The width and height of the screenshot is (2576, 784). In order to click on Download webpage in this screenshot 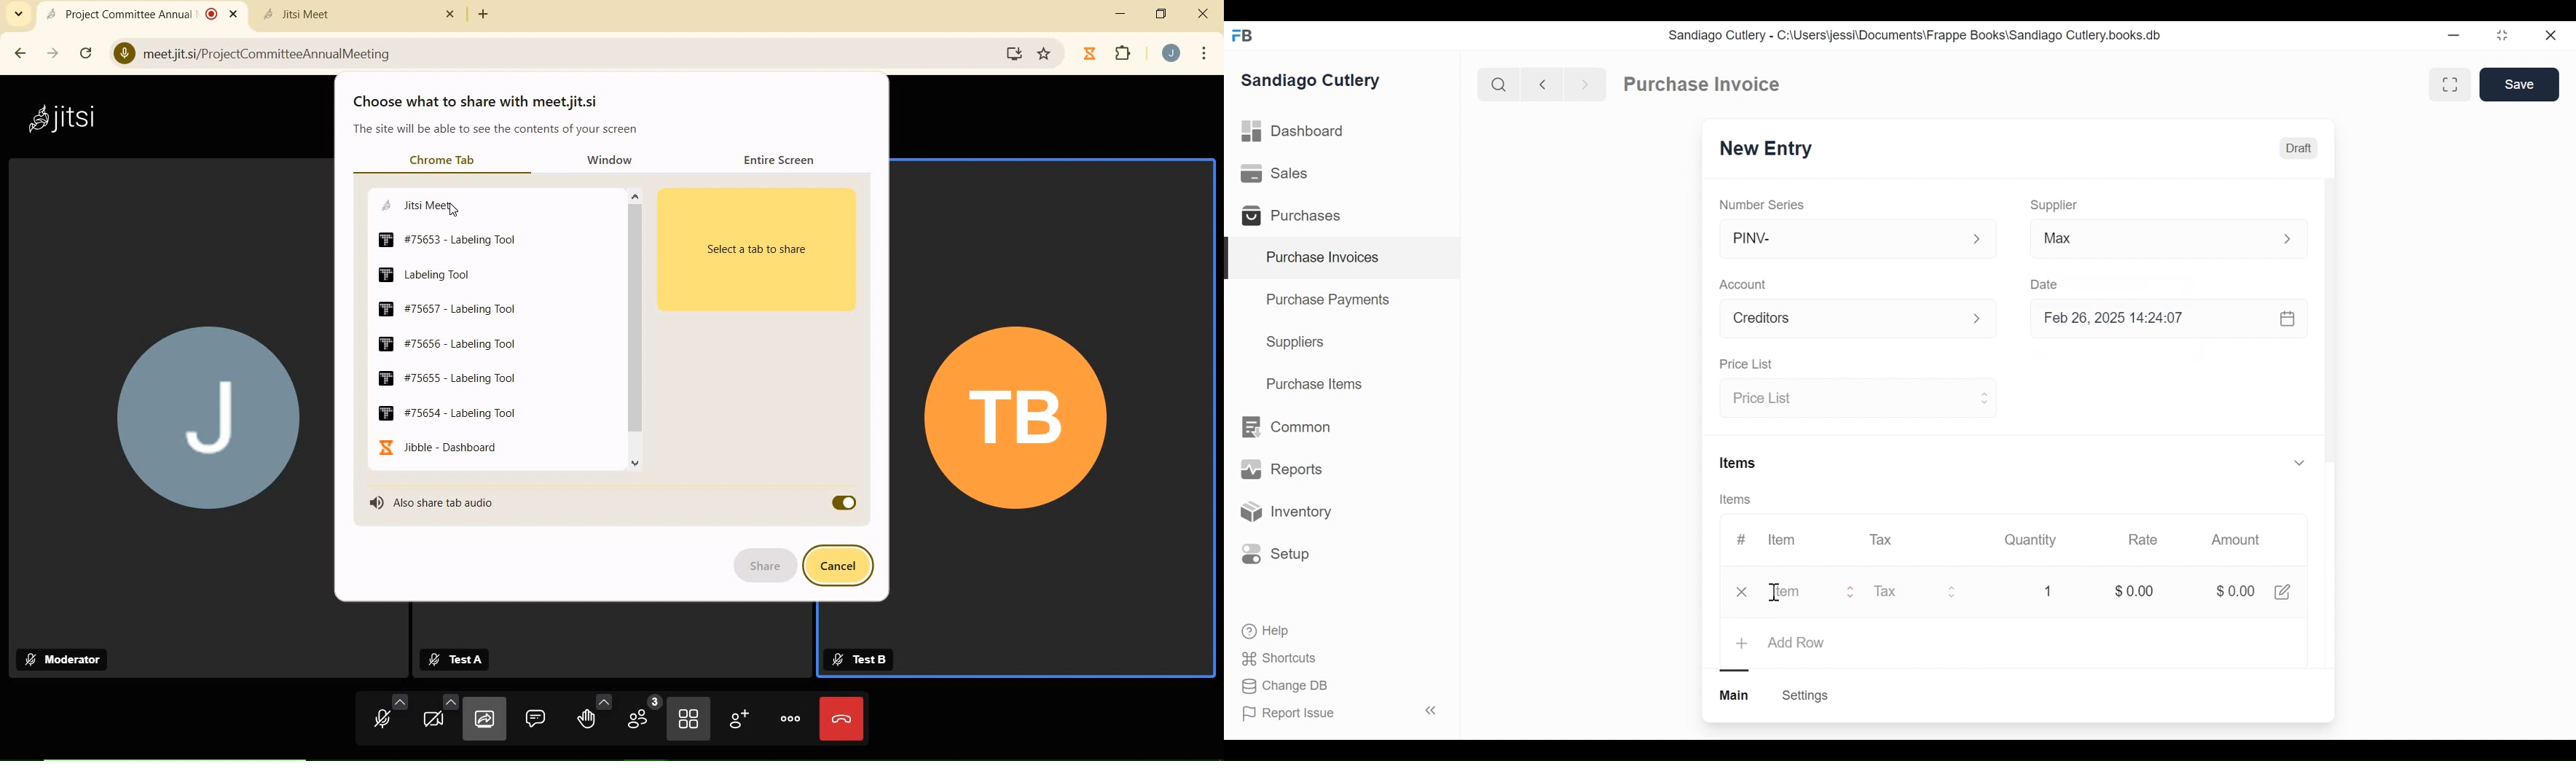, I will do `click(1016, 54)`.